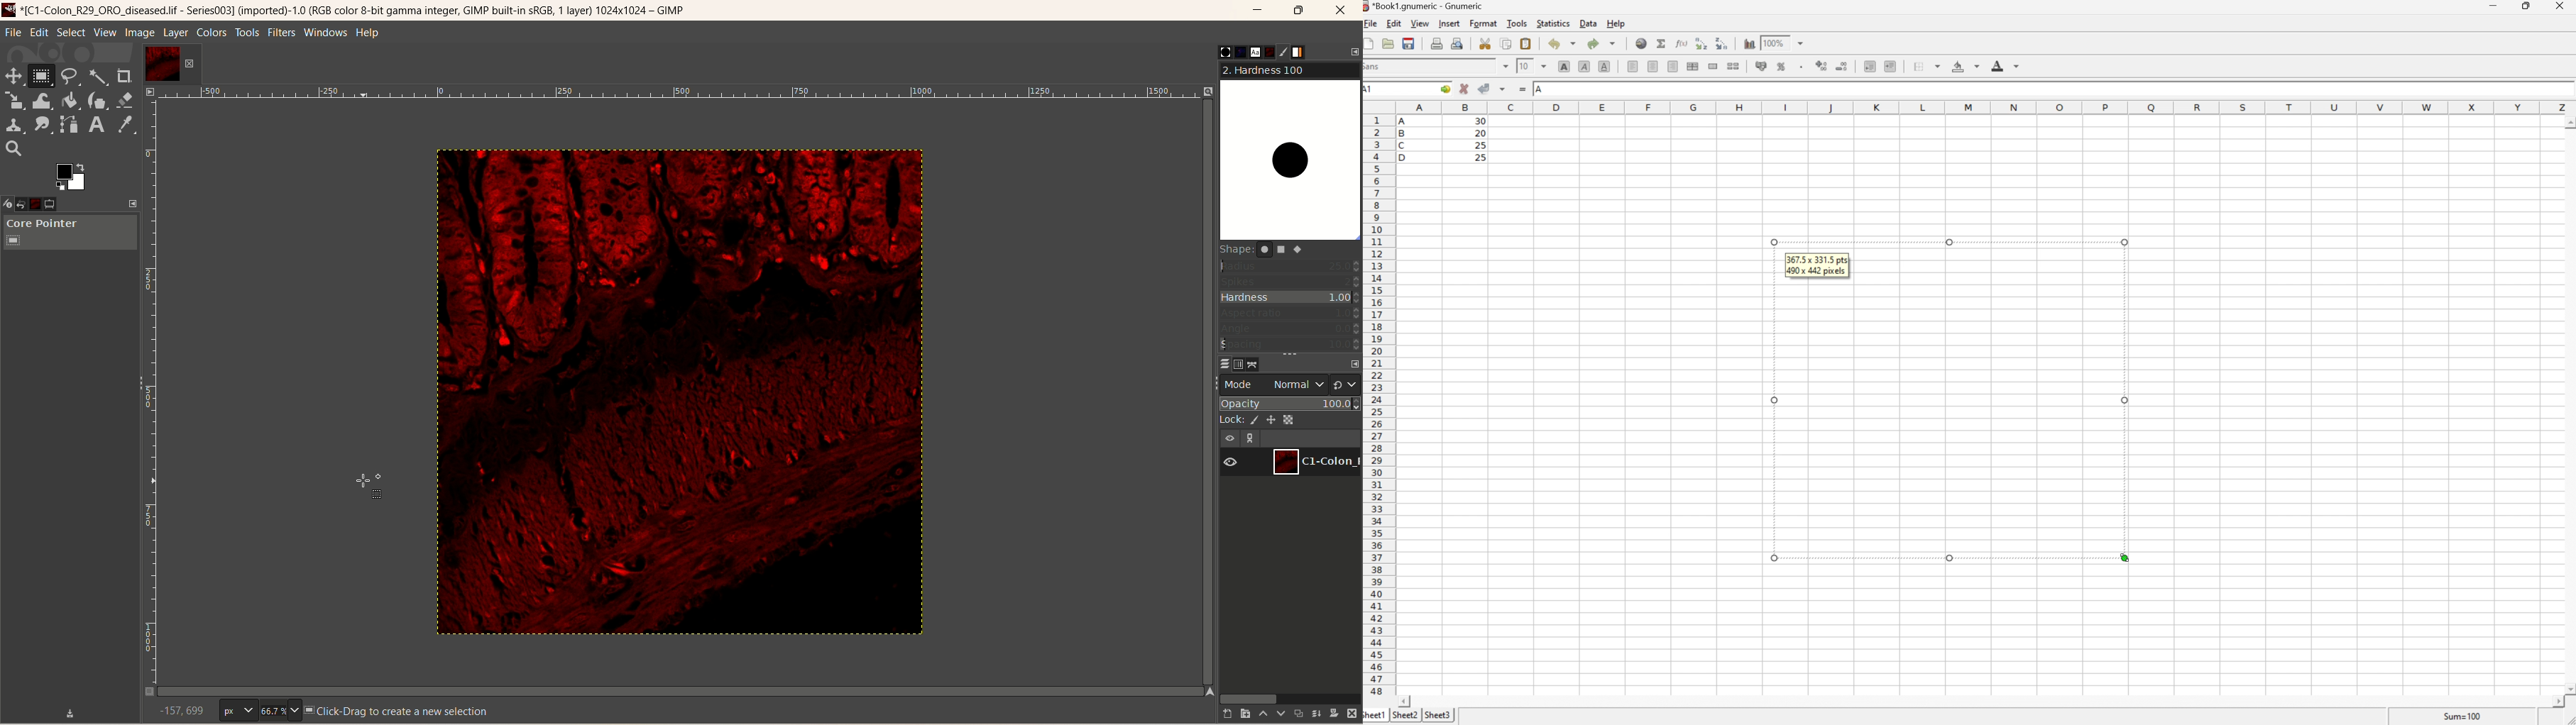 The height and width of the screenshot is (728, 2576). I want to click on A1, so click(1374, 90).